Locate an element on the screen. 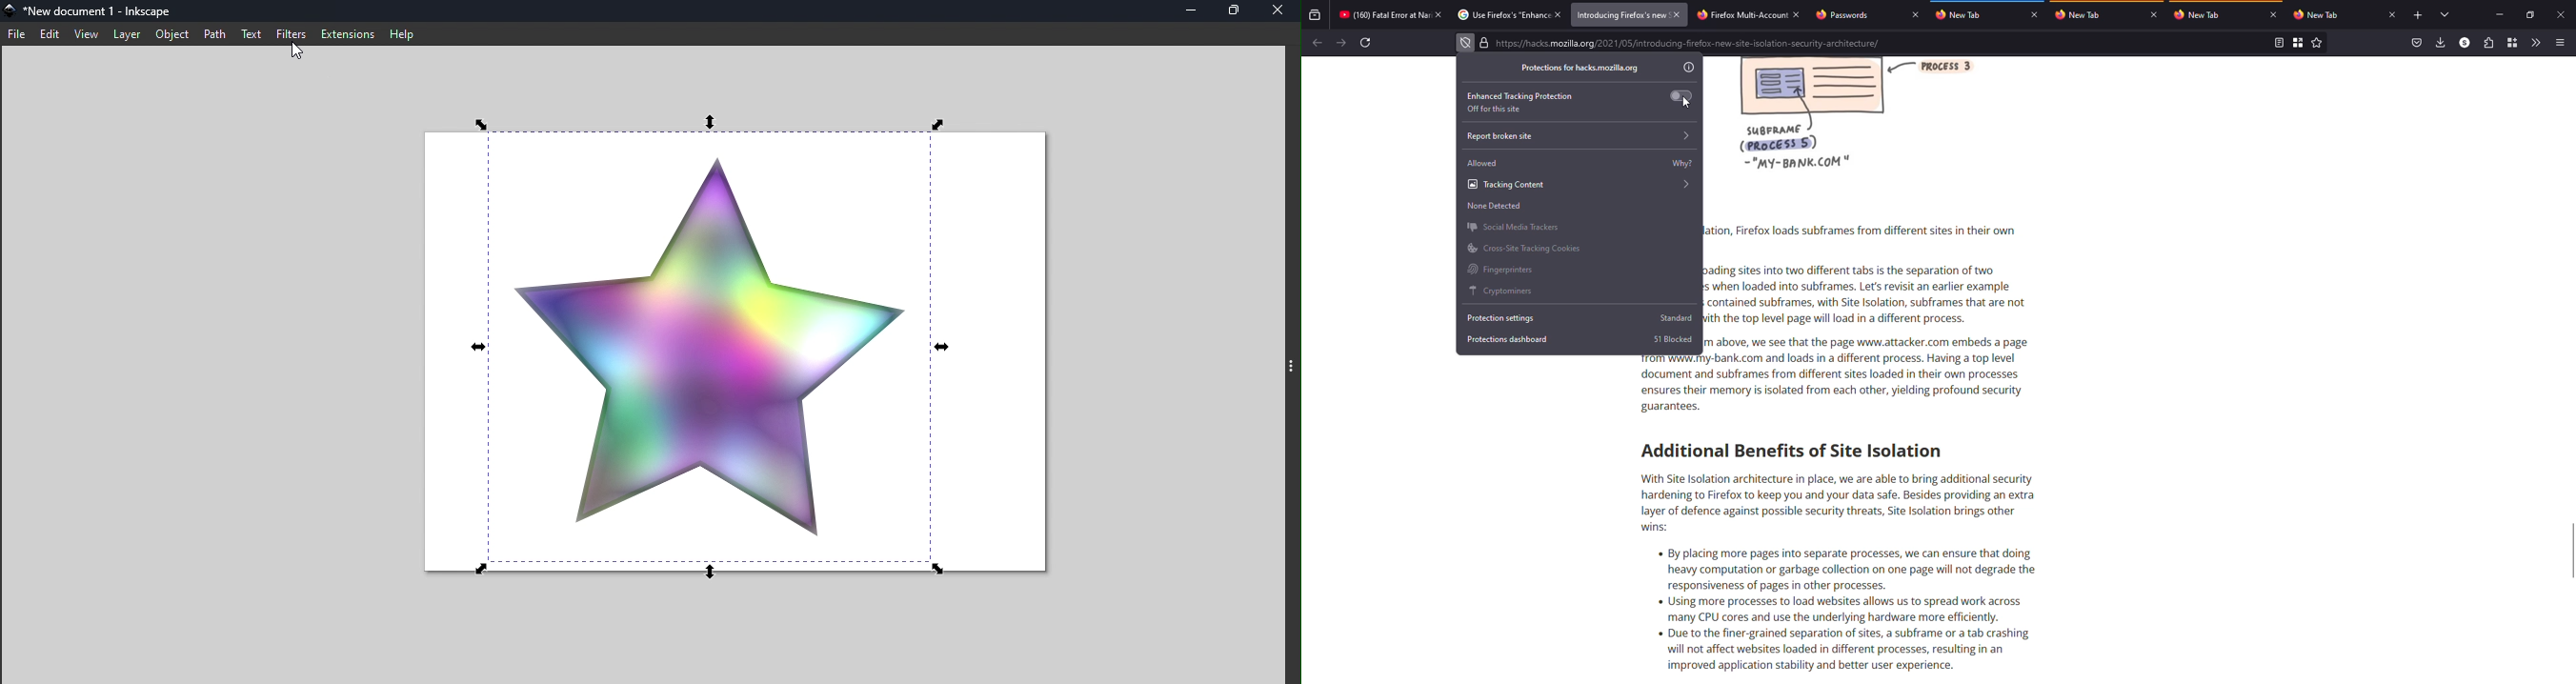  lock is located at coordinates (1484, 43).